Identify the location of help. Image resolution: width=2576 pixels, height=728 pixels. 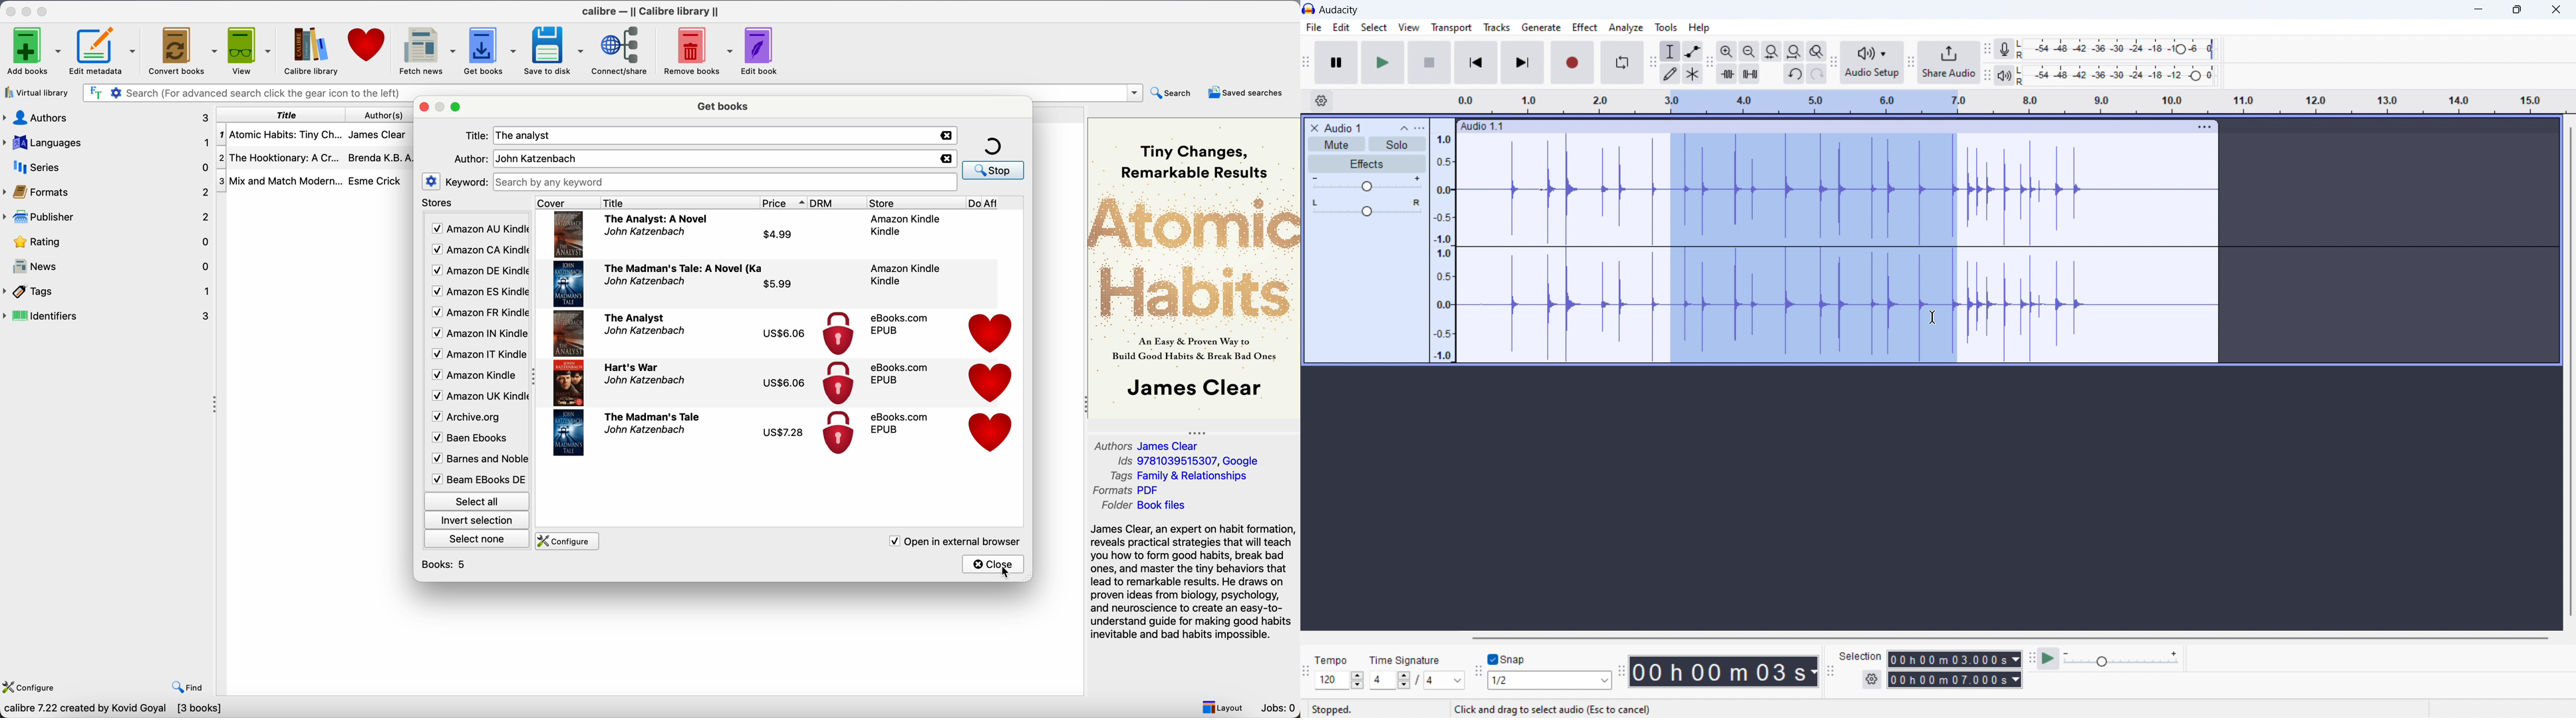
(1699, 28).